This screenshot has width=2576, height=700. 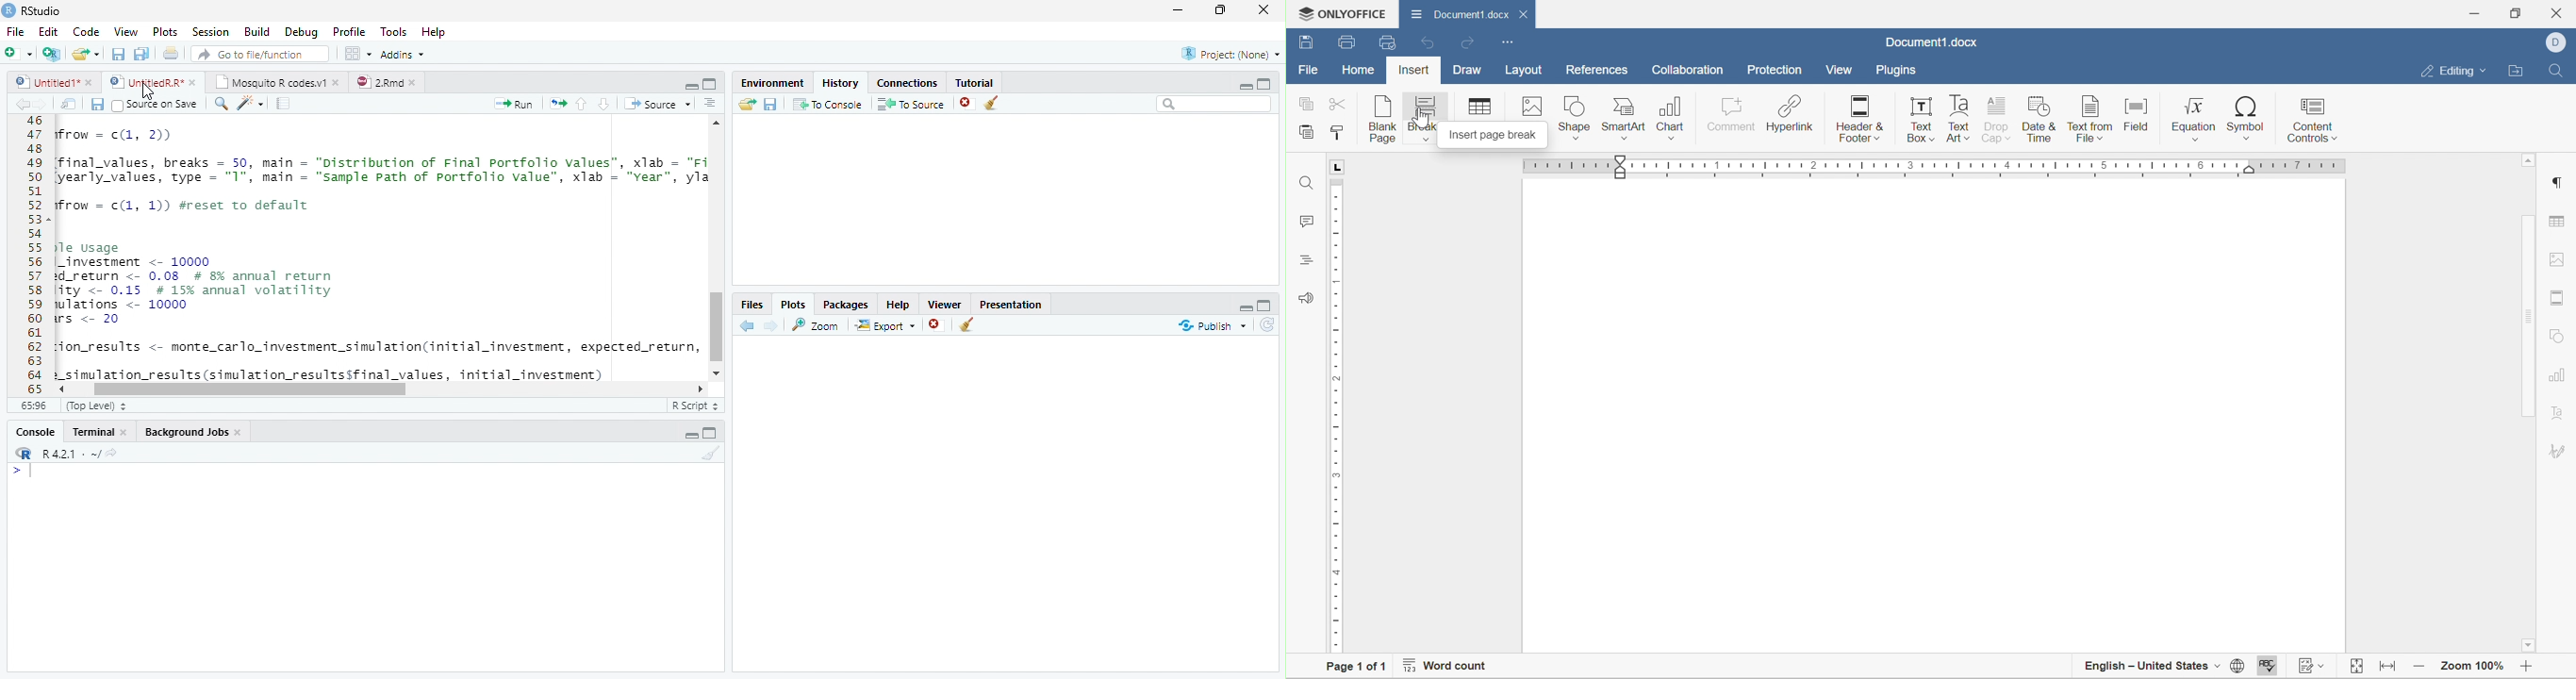 I want to click on Build, so click(x=257, y=32).